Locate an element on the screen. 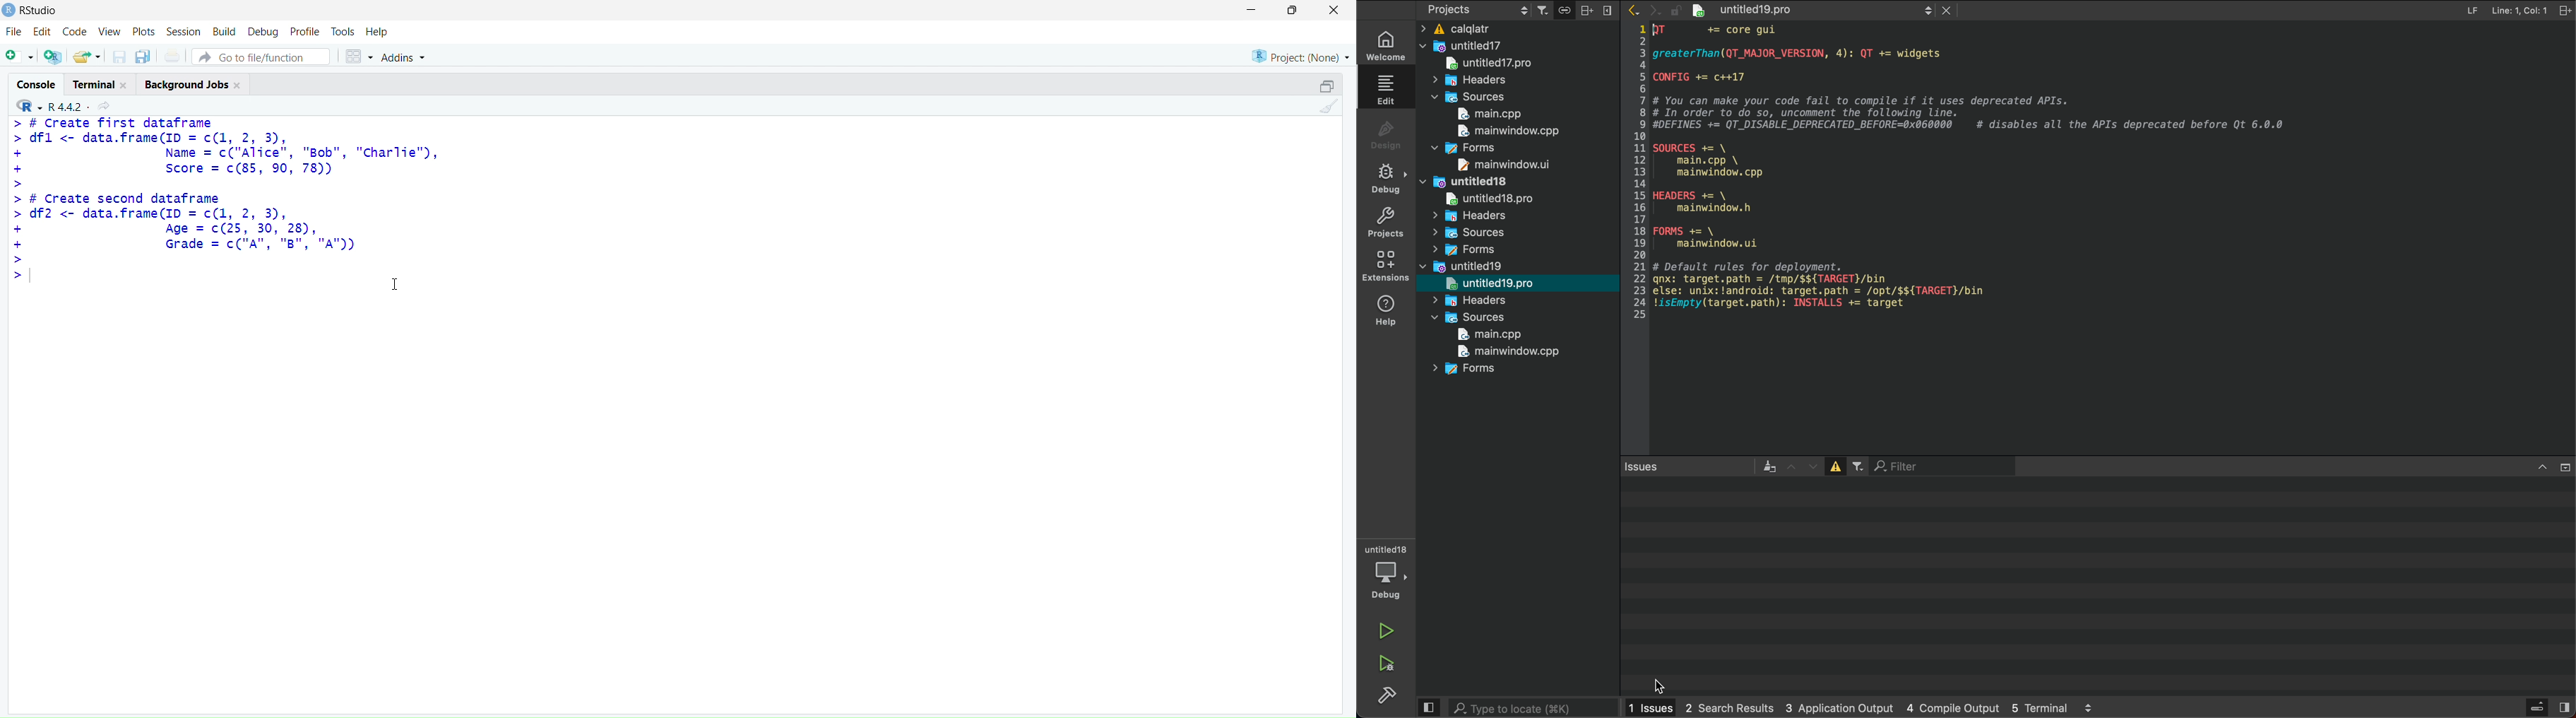 Image resolution: width=2576 pixels, height=728 pixels. views is located at coordinates (2546, 706).